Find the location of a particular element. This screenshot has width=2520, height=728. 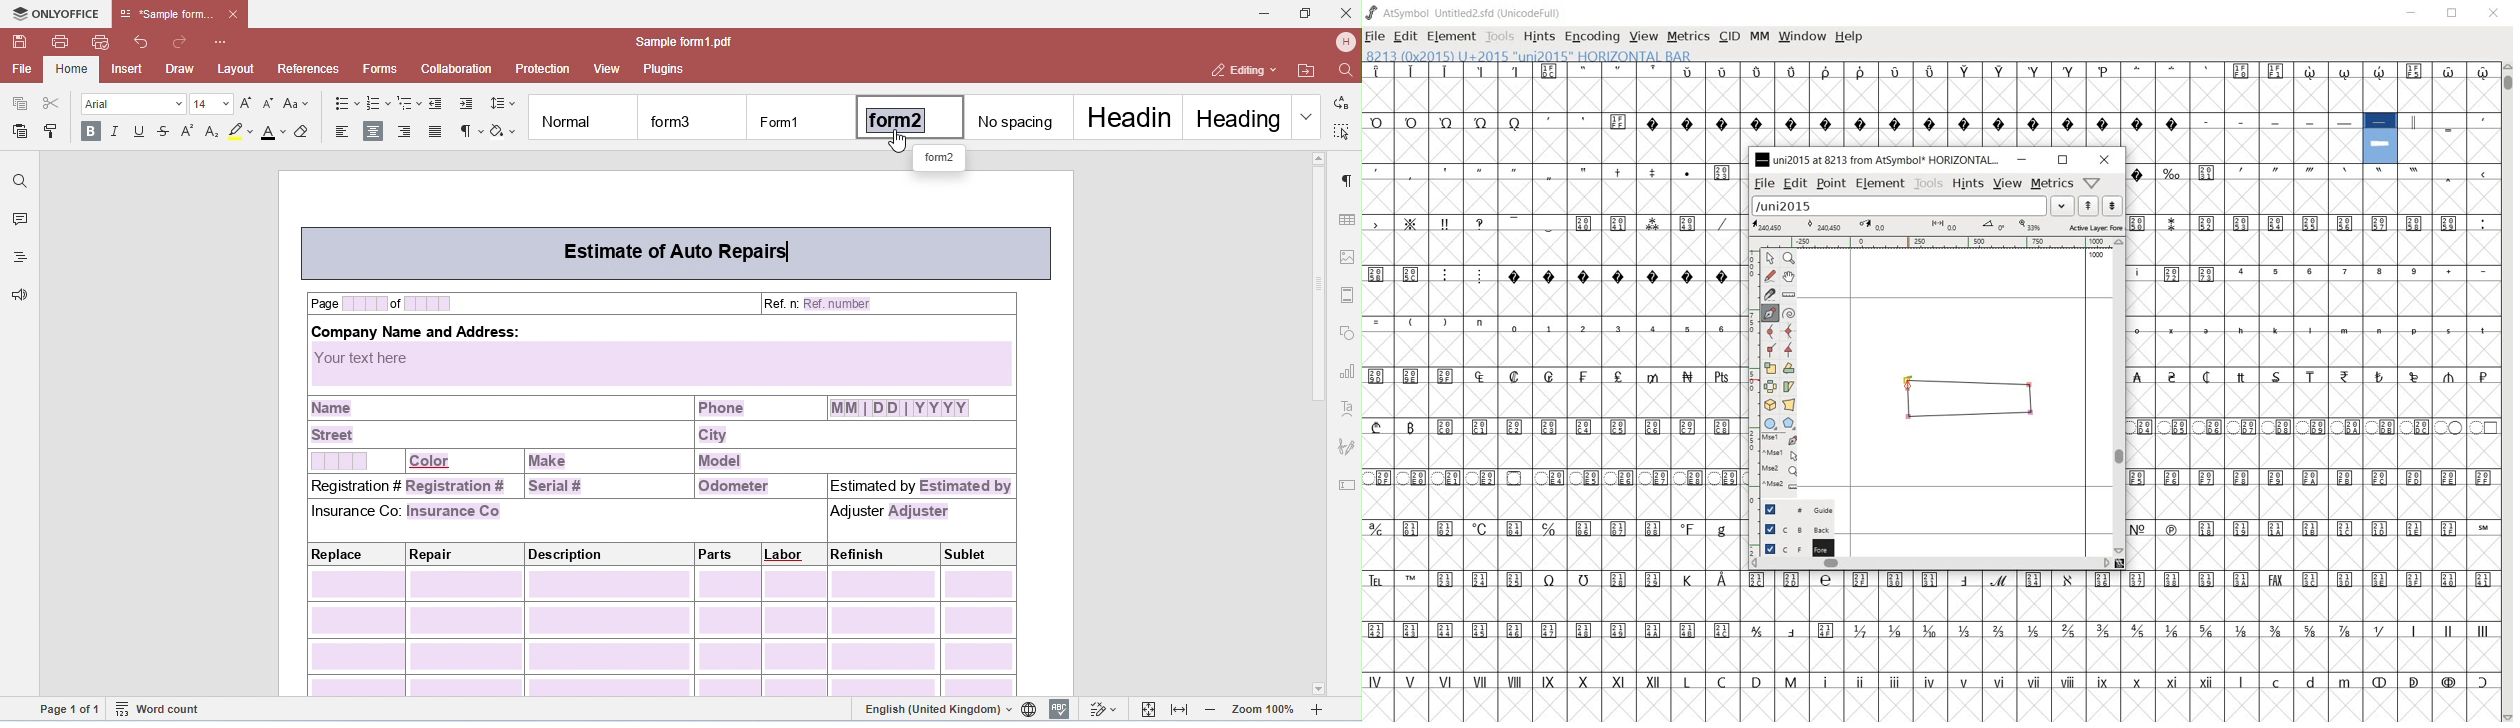

draw a freehand curve is located at coordinates (1770, 276).